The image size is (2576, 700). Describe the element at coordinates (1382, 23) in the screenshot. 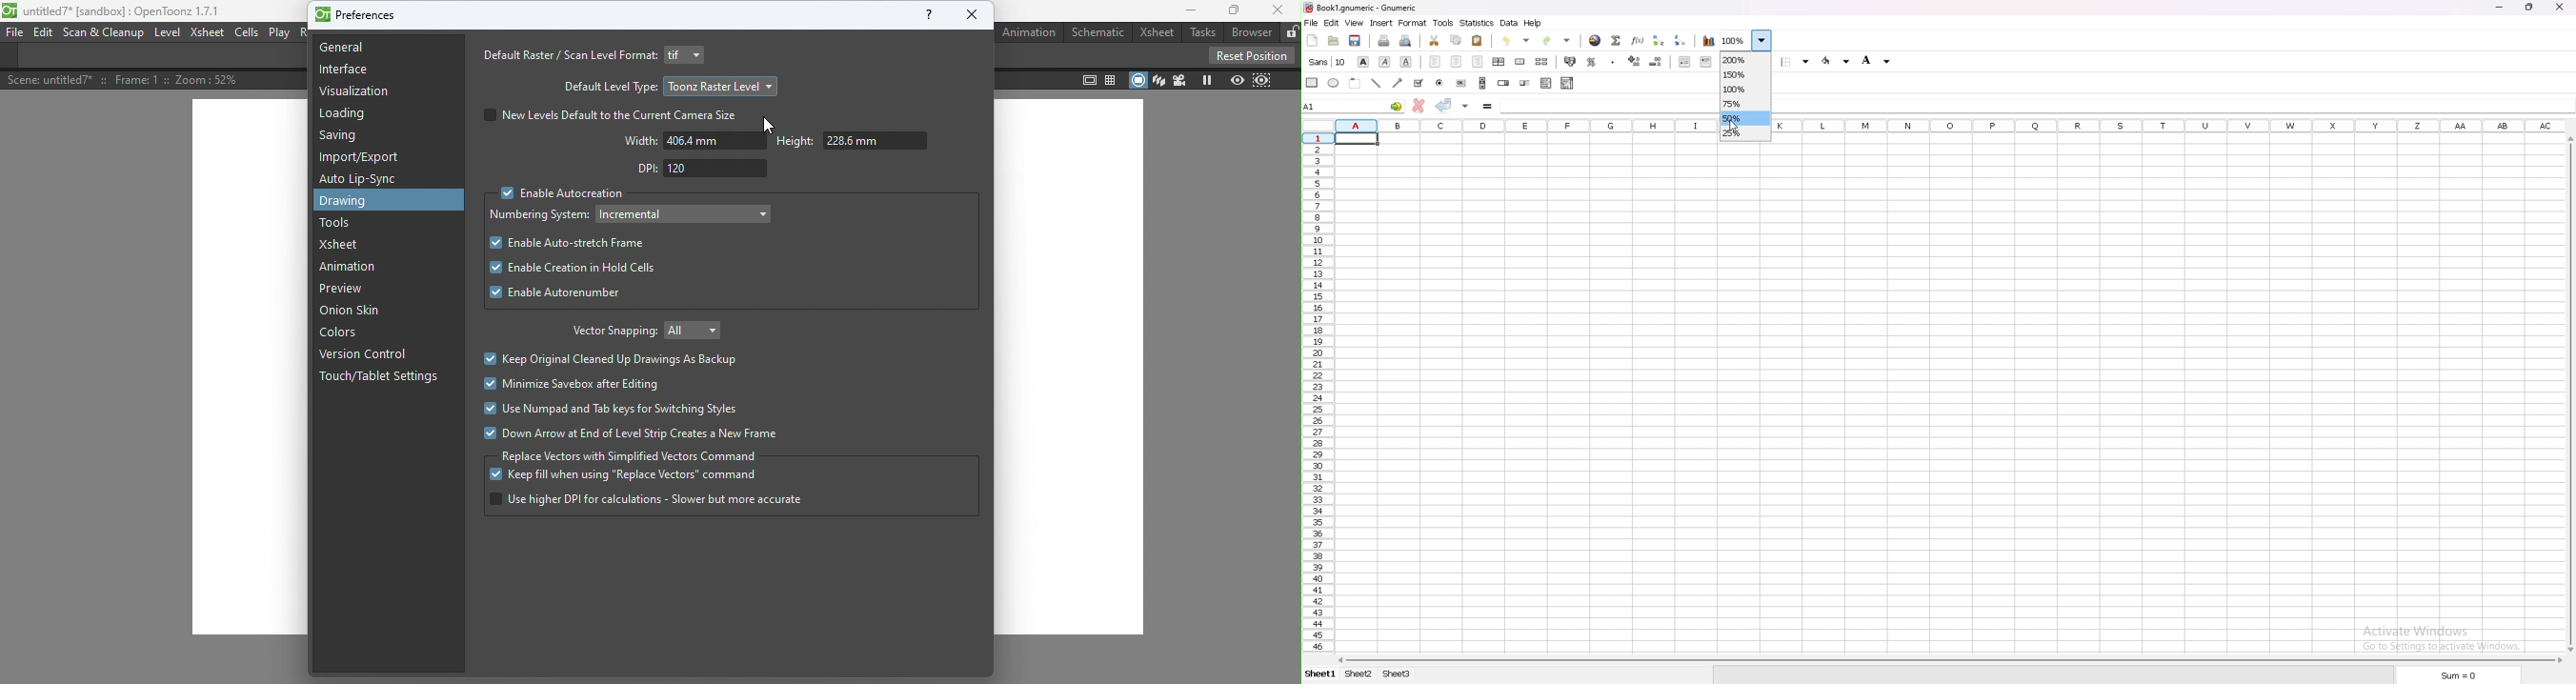

I see `insert` at that location.